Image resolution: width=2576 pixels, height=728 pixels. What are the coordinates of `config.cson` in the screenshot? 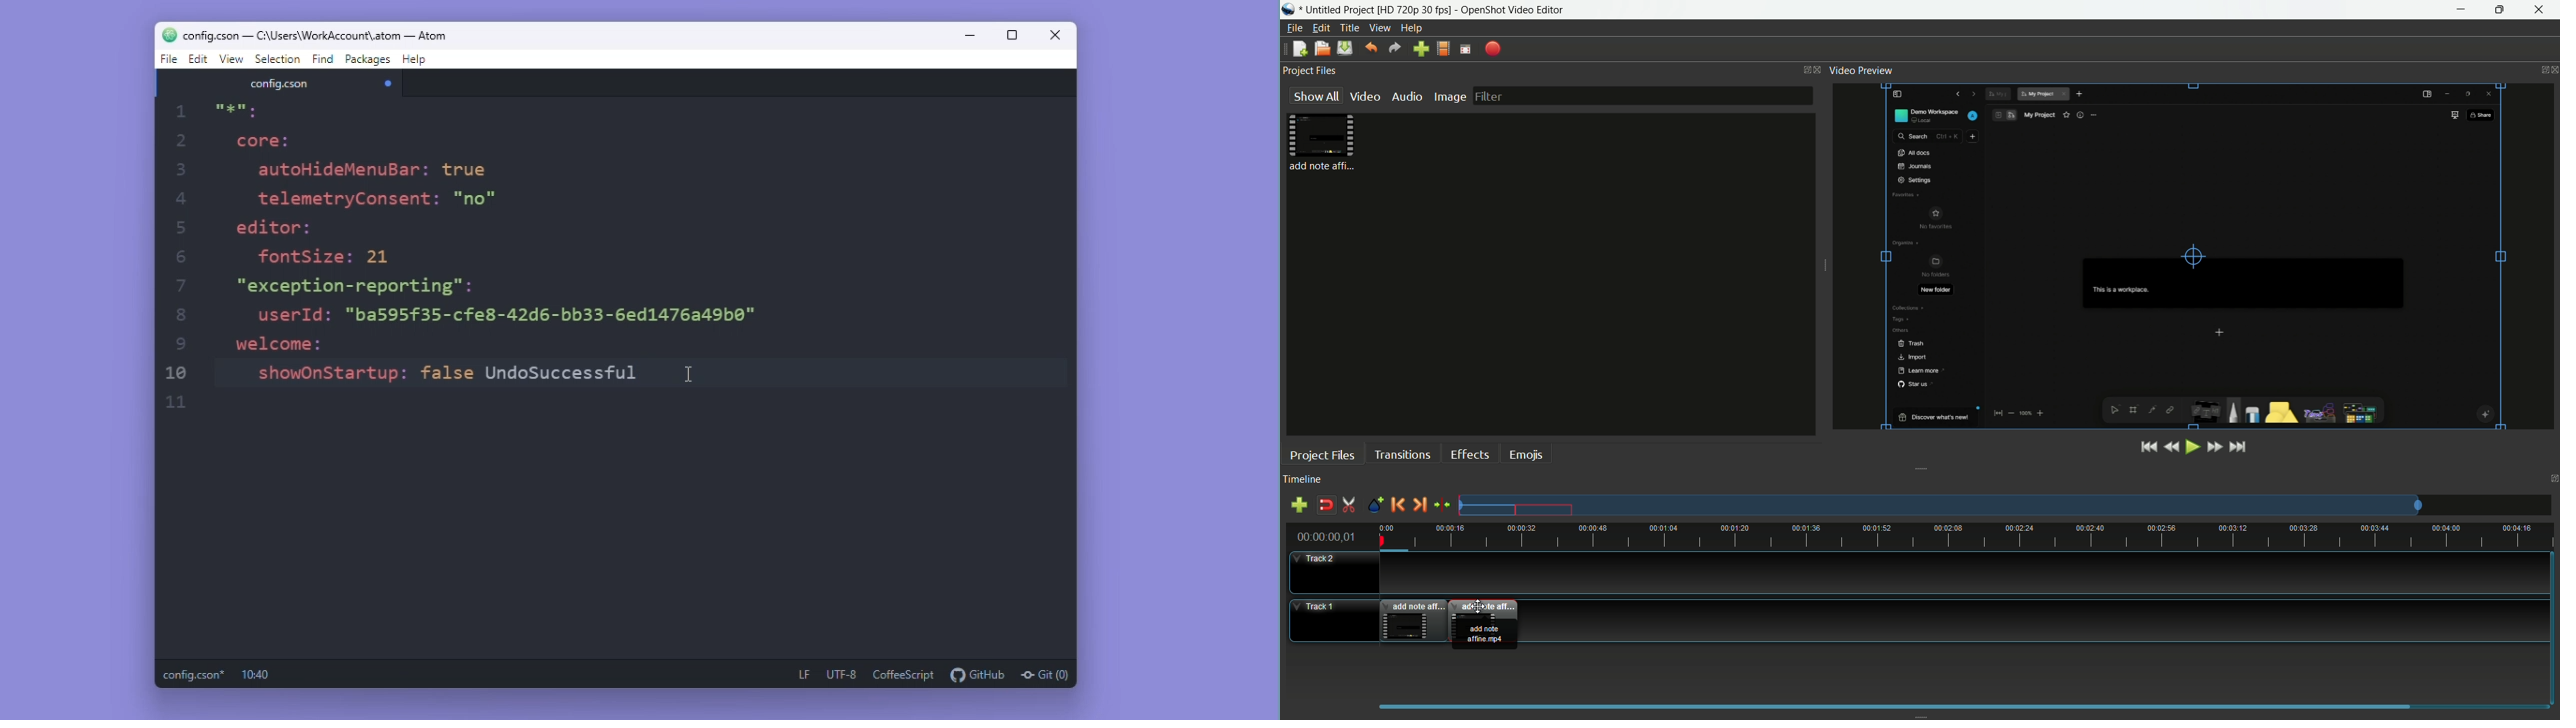 It's located at (192, 674).